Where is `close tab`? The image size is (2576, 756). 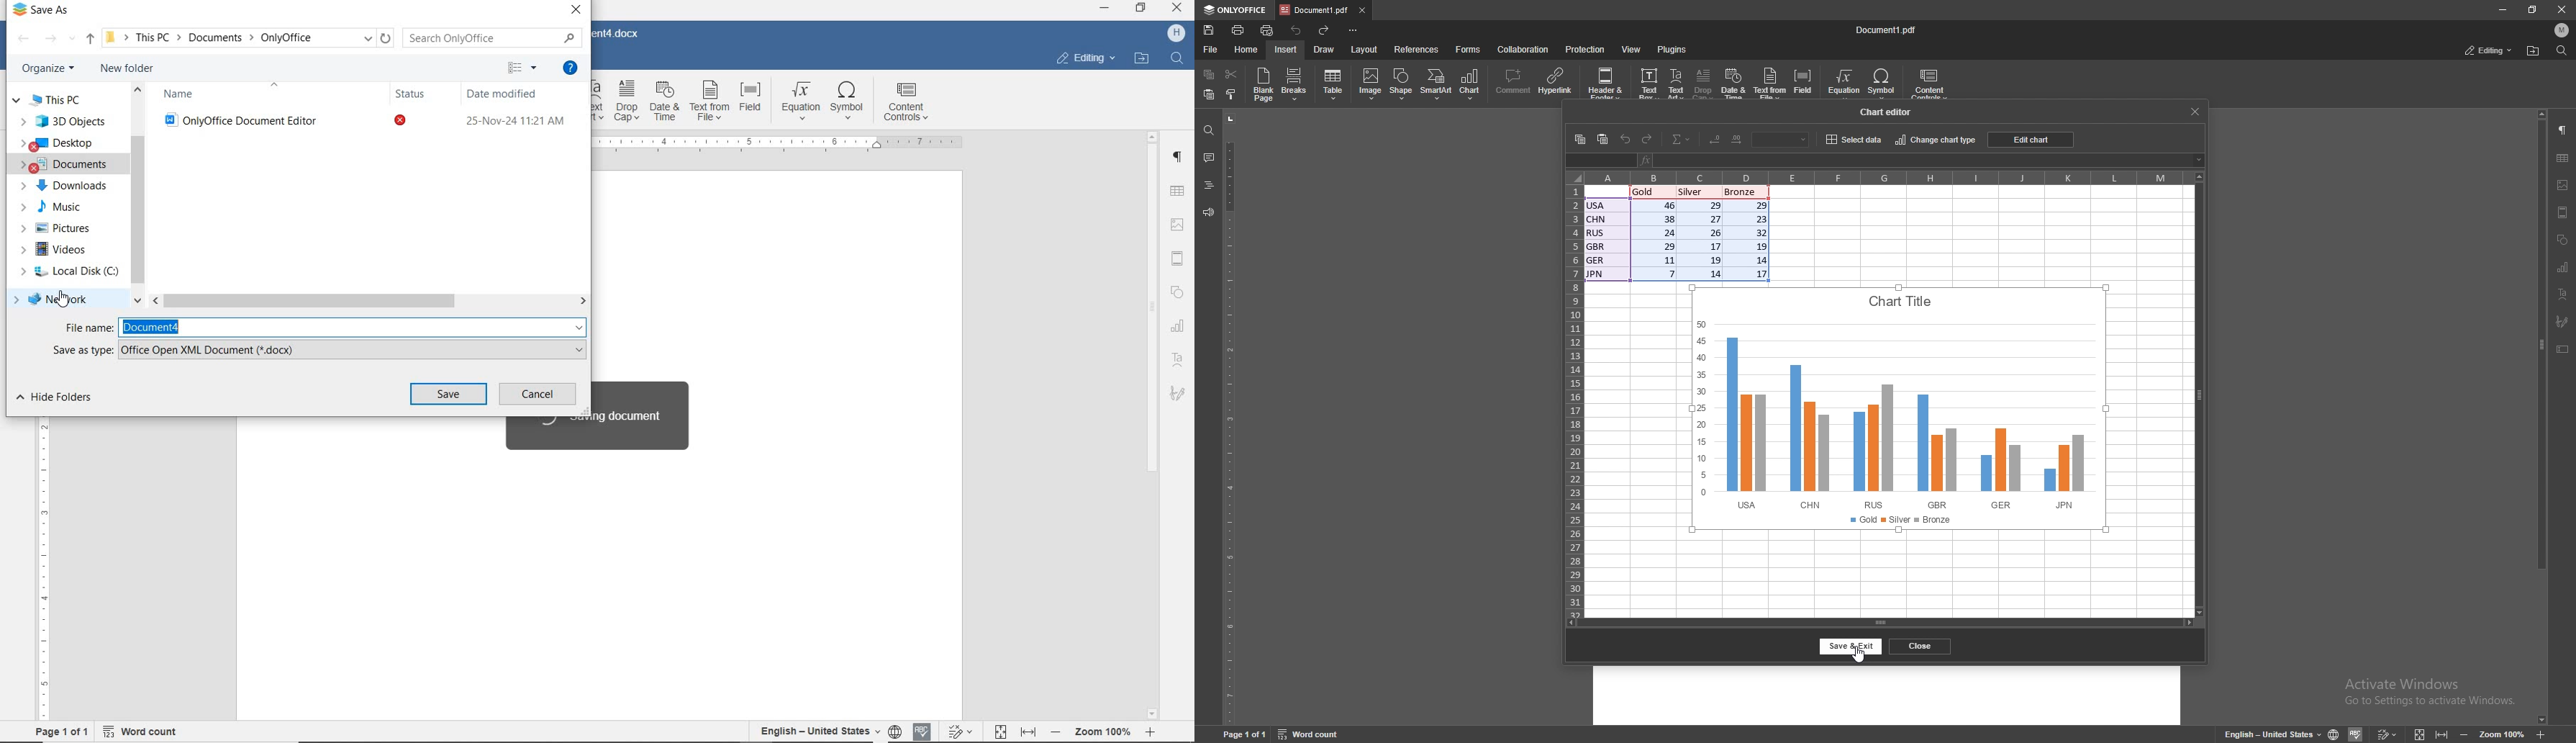
close tab is located at coordinates (1363, 10).